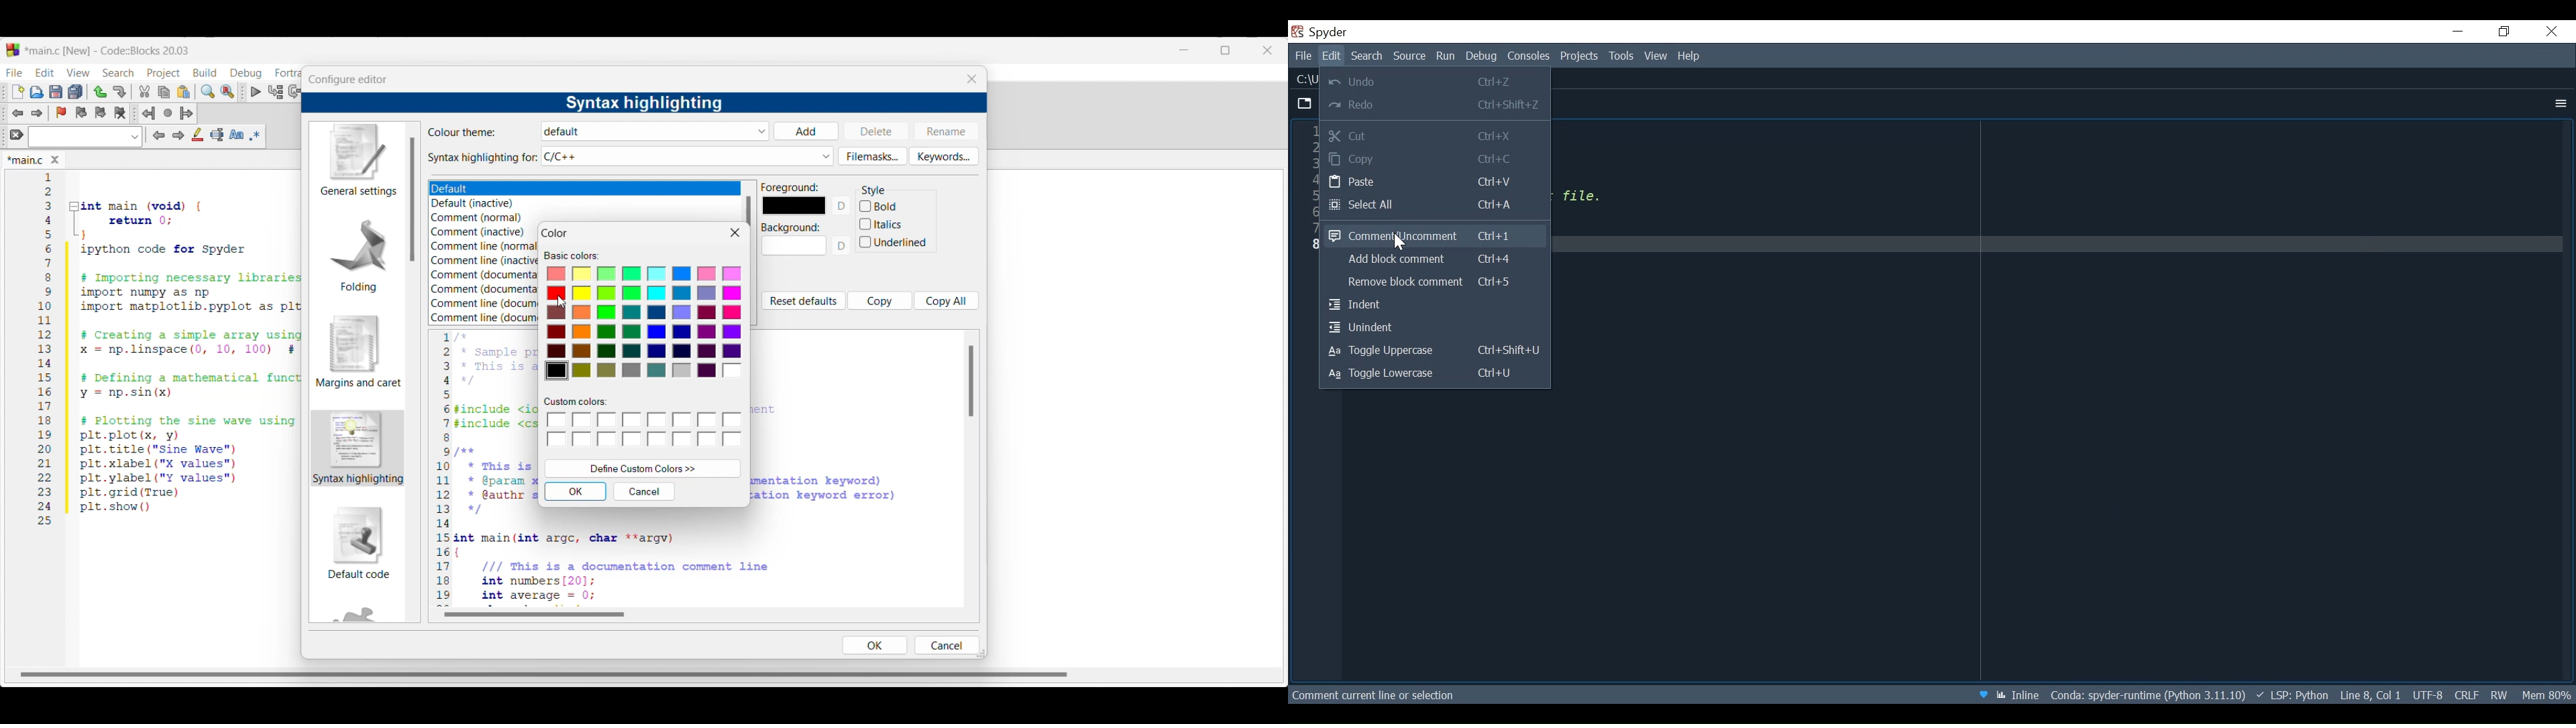  I want to click on More Options, so click(2559, 103).